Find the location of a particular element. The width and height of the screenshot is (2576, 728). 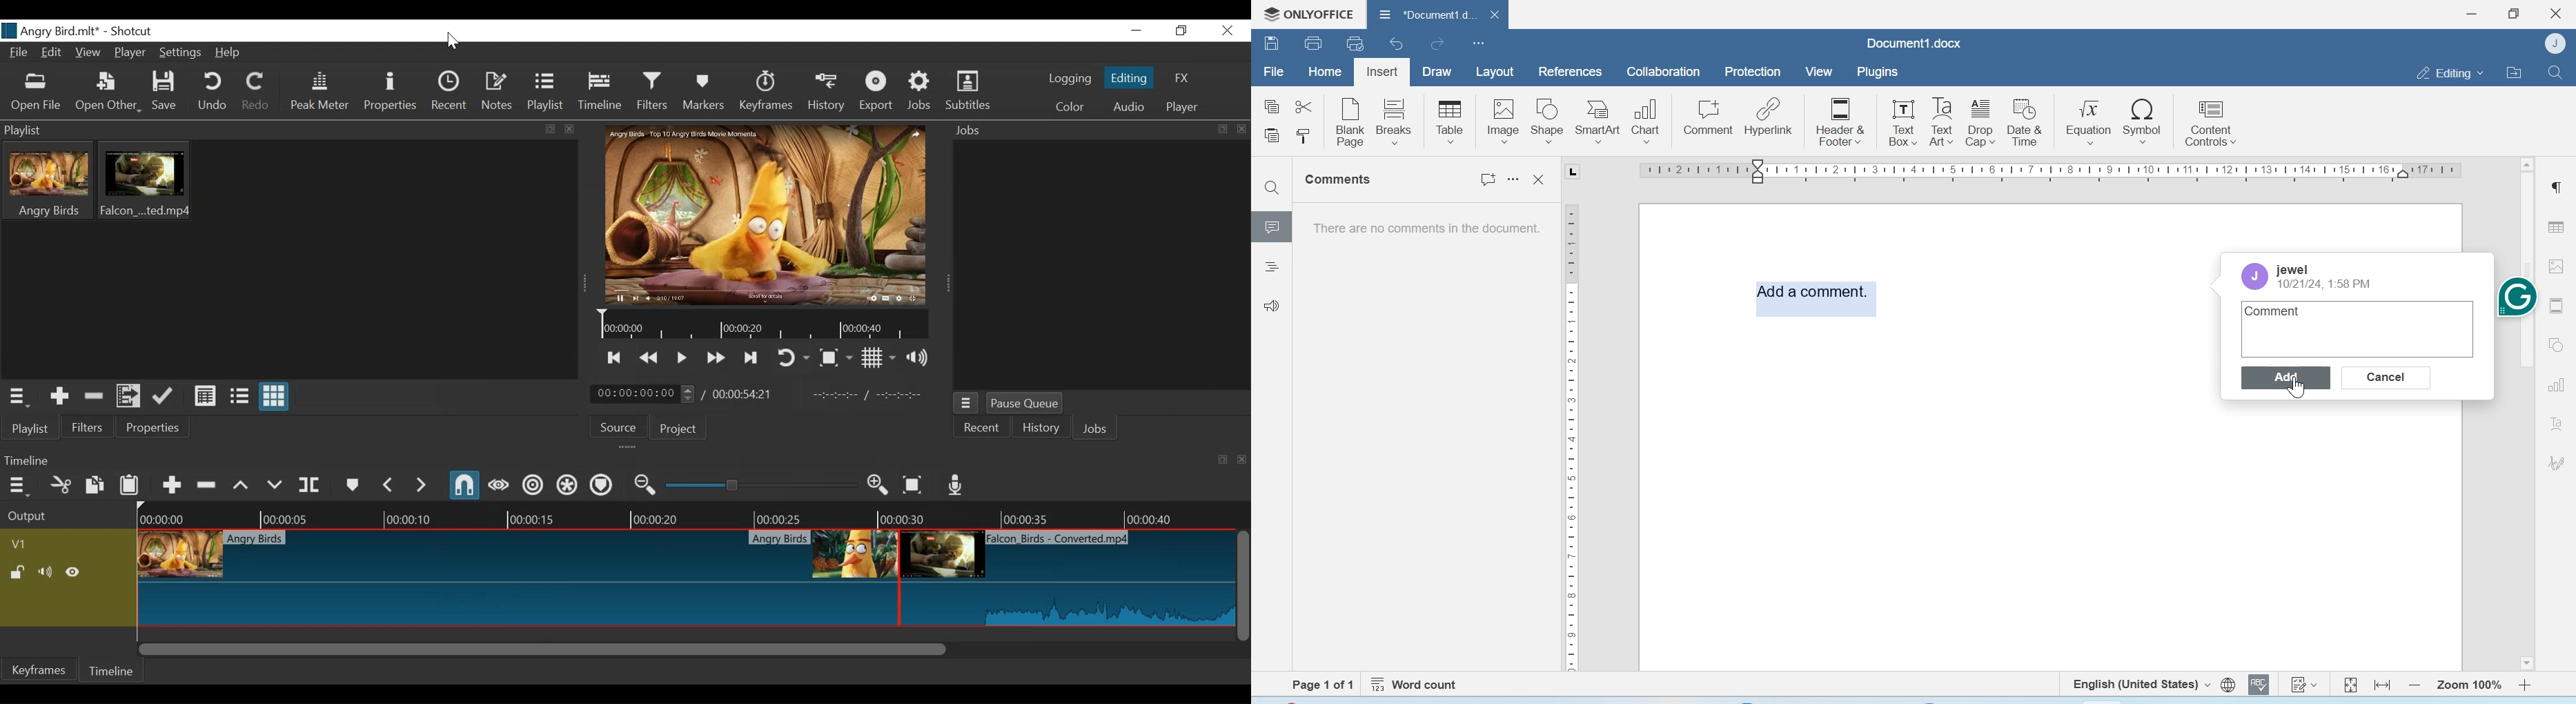

Comment is located at coordinates (2277, 311).